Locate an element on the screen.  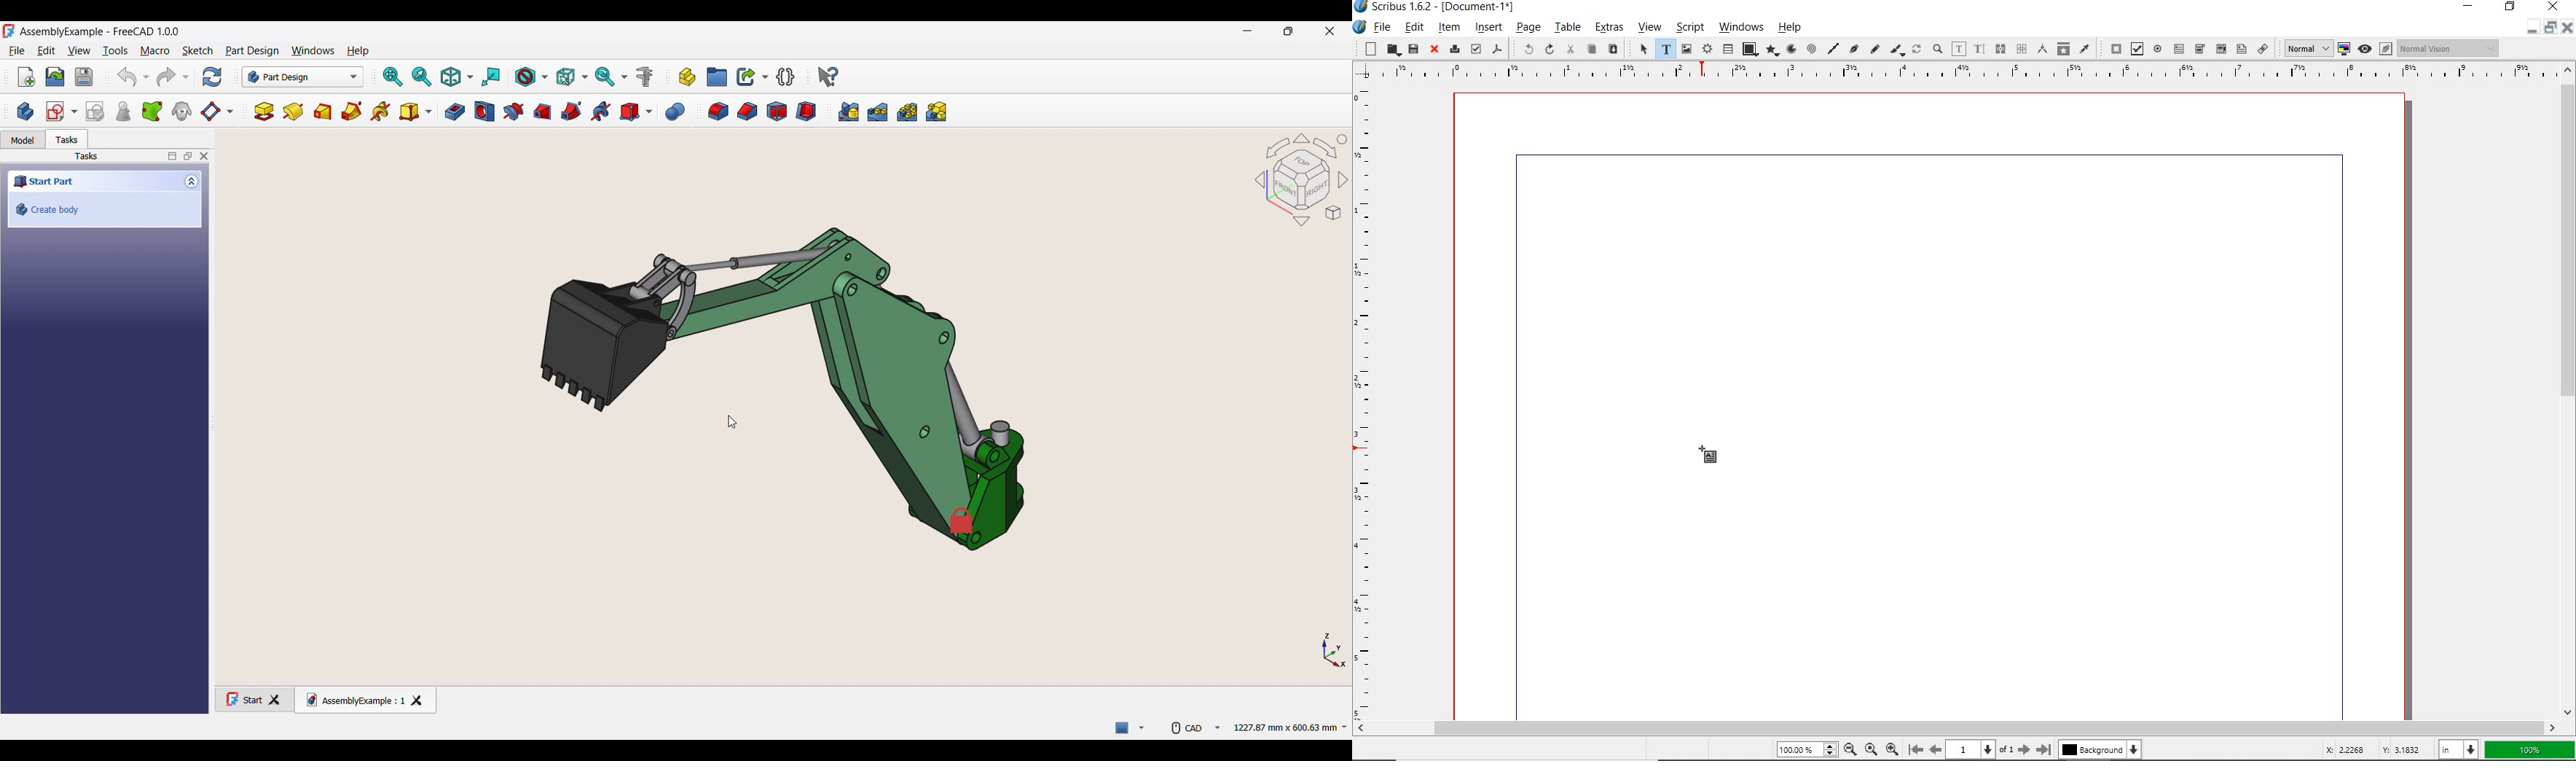
help is located at coordinates (1793, 27).